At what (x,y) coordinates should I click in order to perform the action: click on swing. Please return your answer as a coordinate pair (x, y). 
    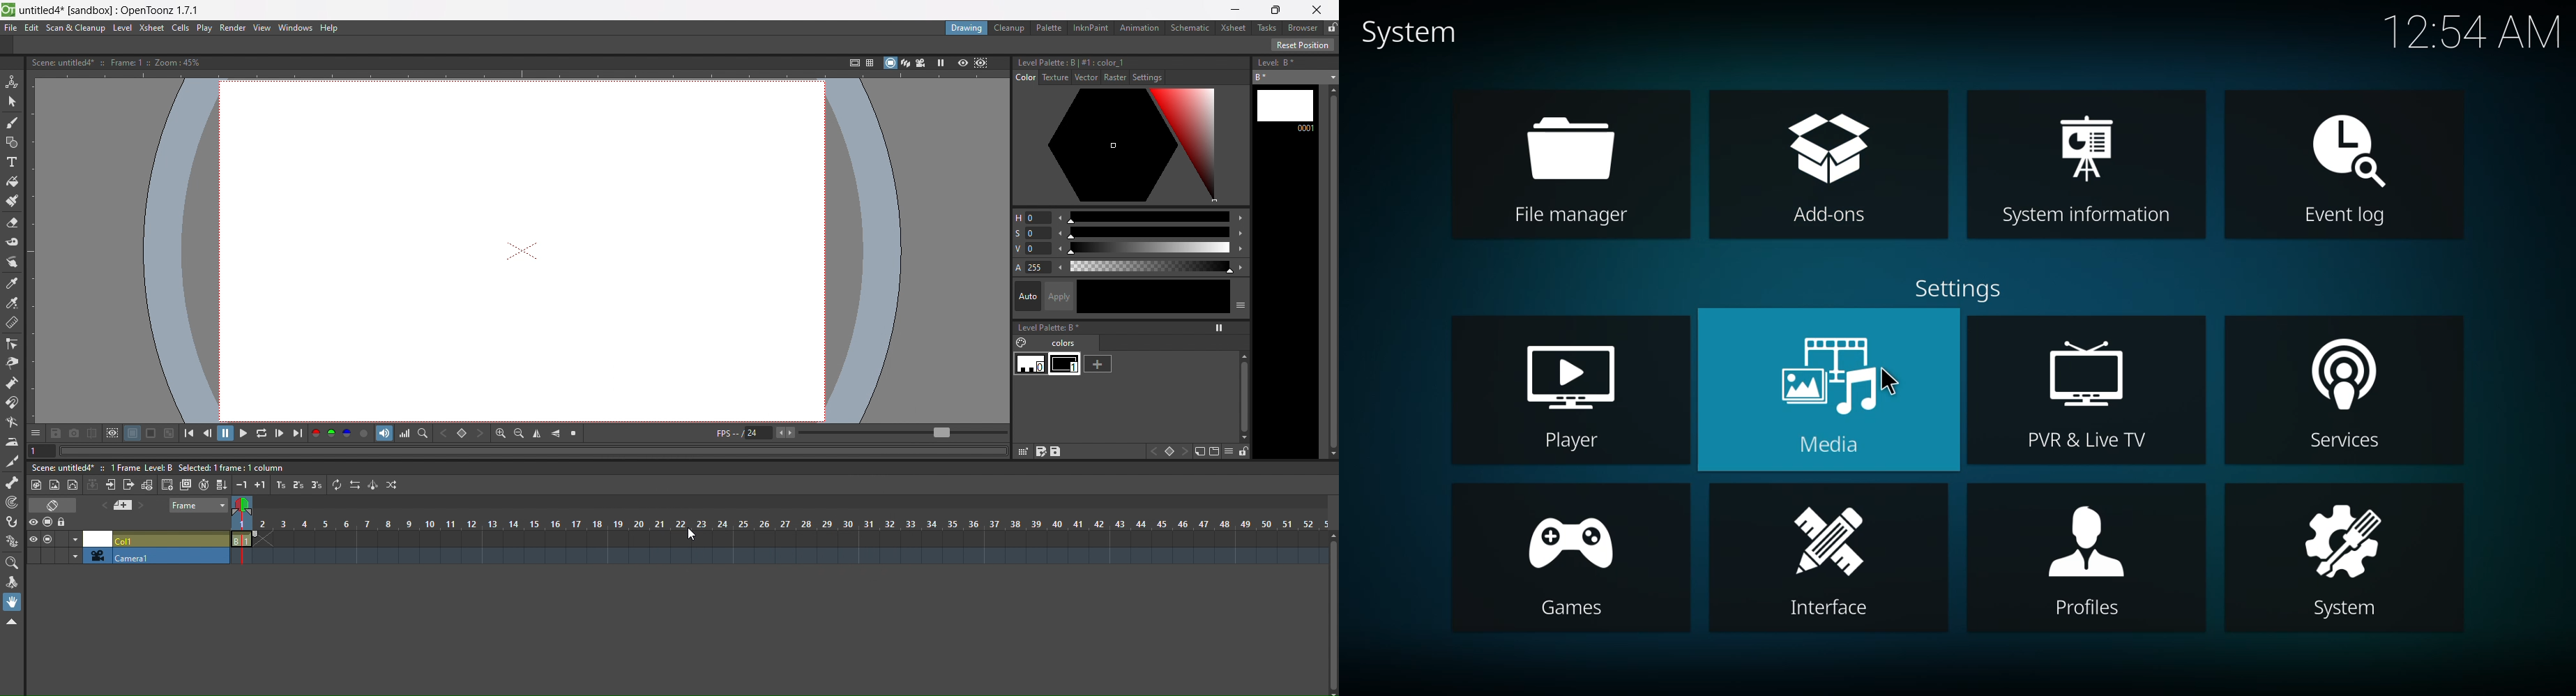
    Looking at the image, I should click on (372, 485).